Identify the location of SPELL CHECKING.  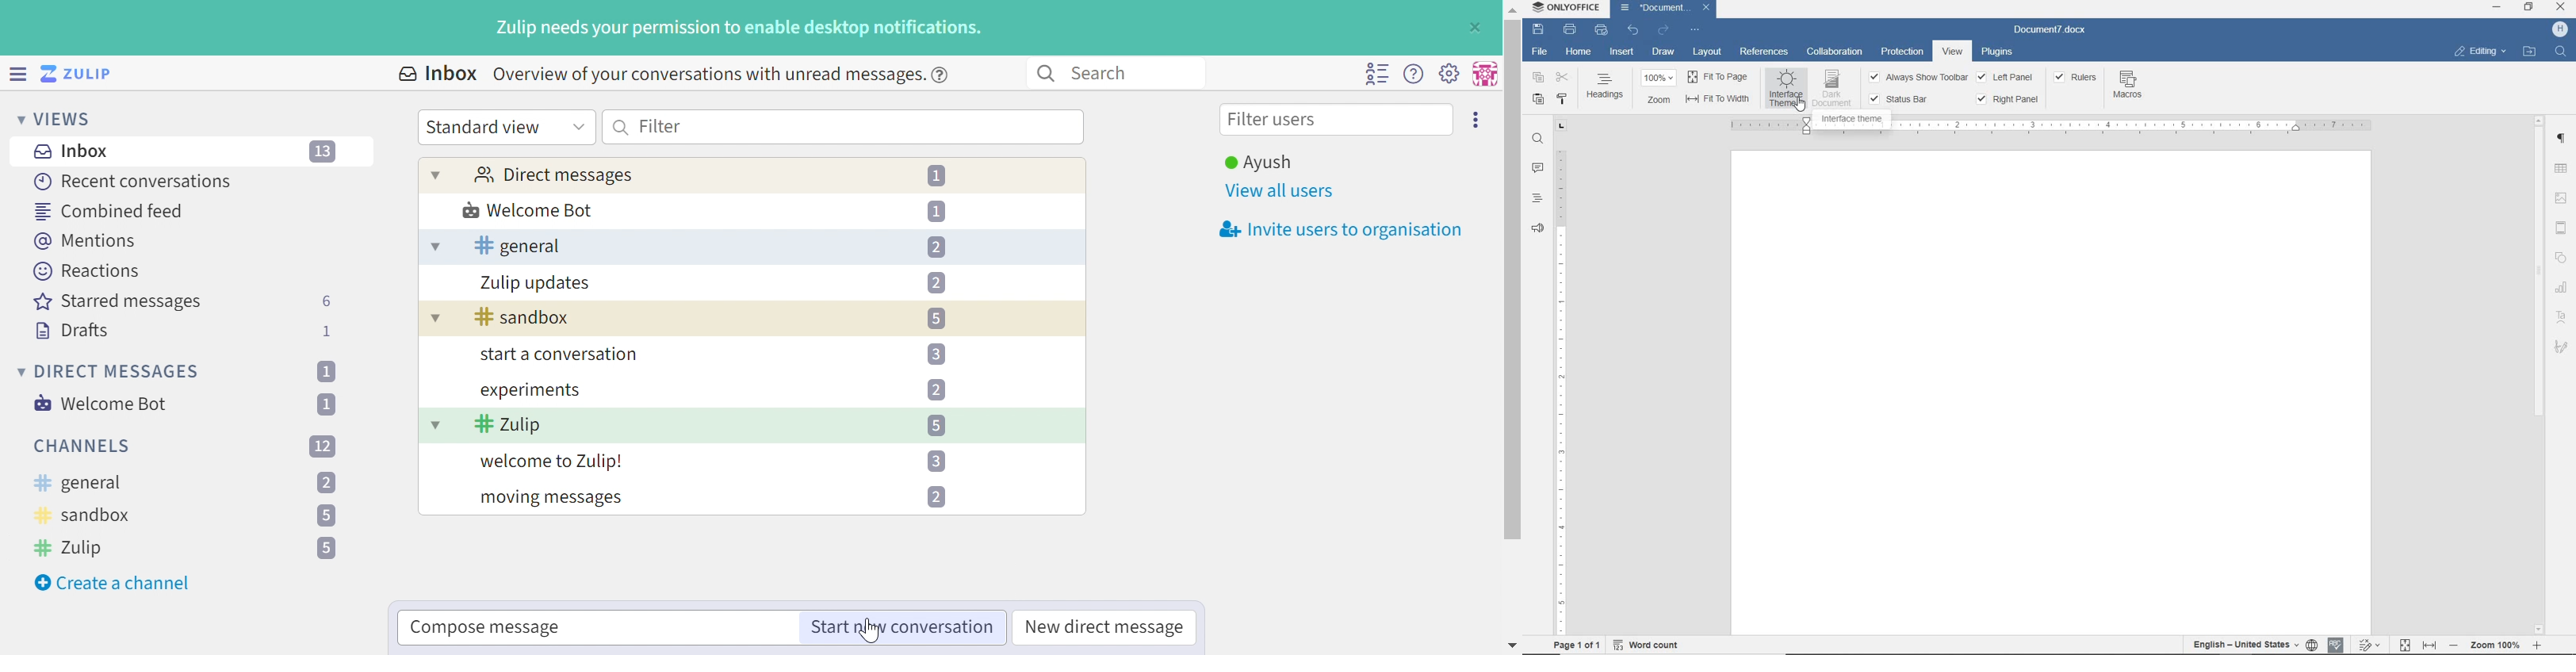
(2337, 644).